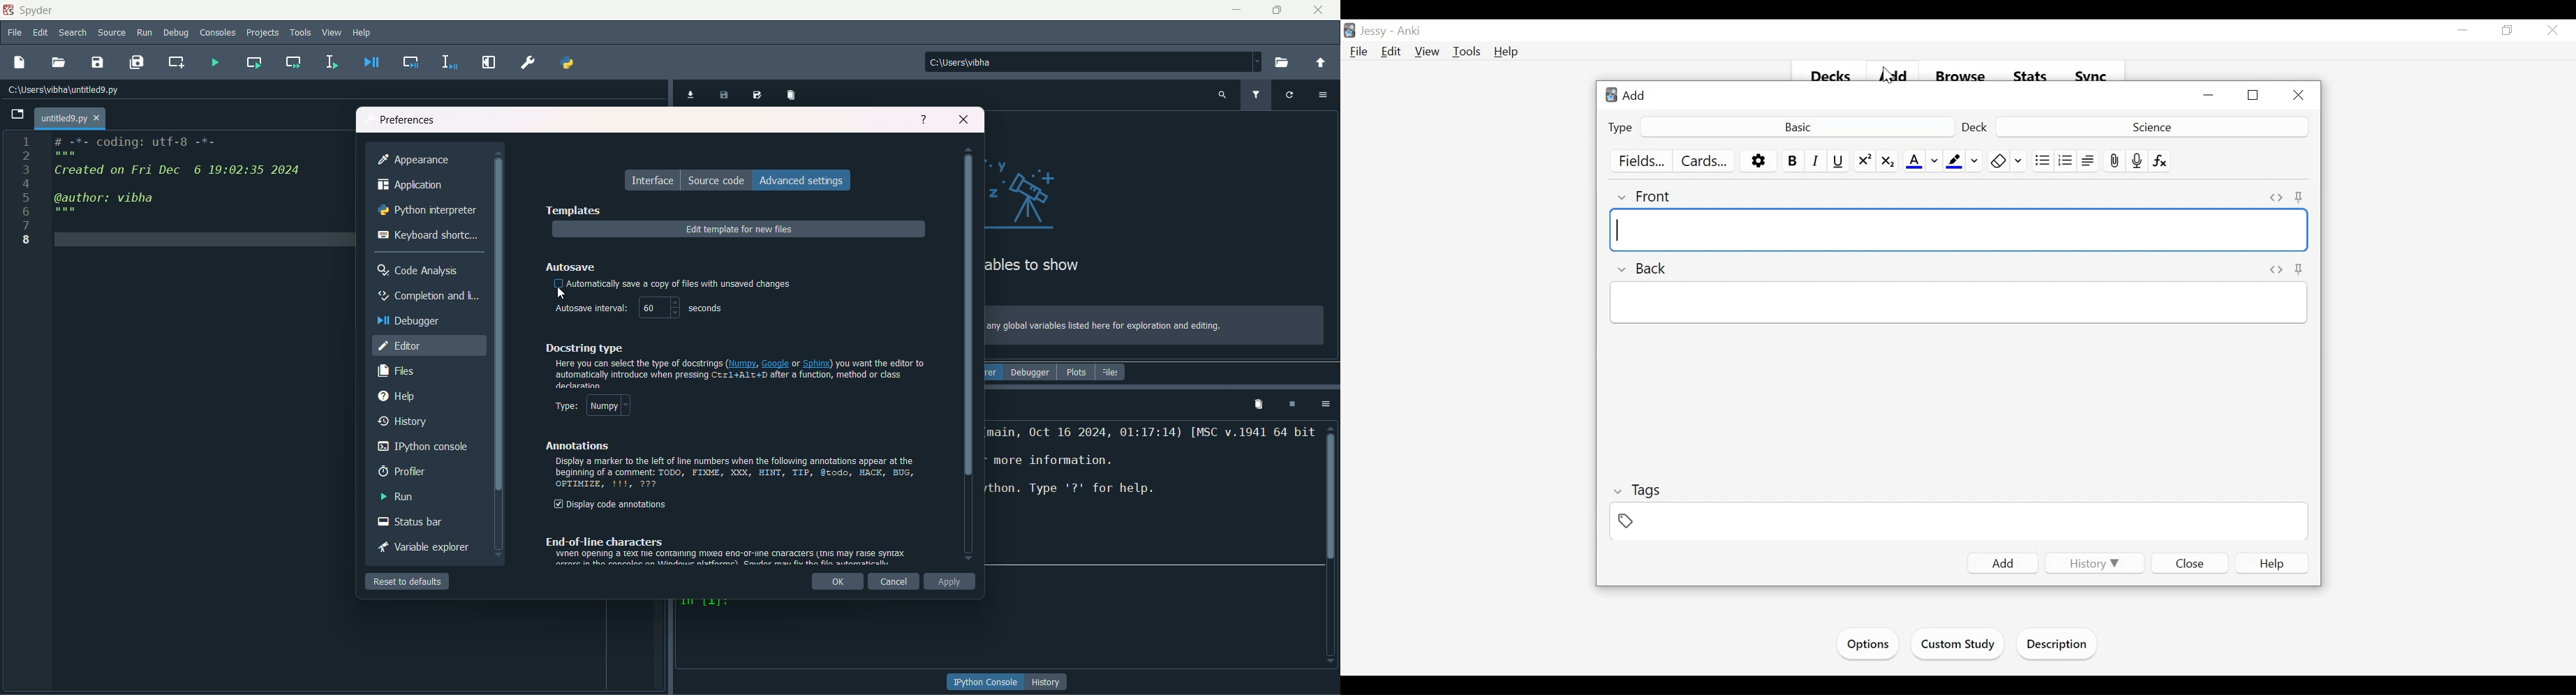  Describe the element at coordinates (332, 62) in the screenshot. I see `run selection` at that location.